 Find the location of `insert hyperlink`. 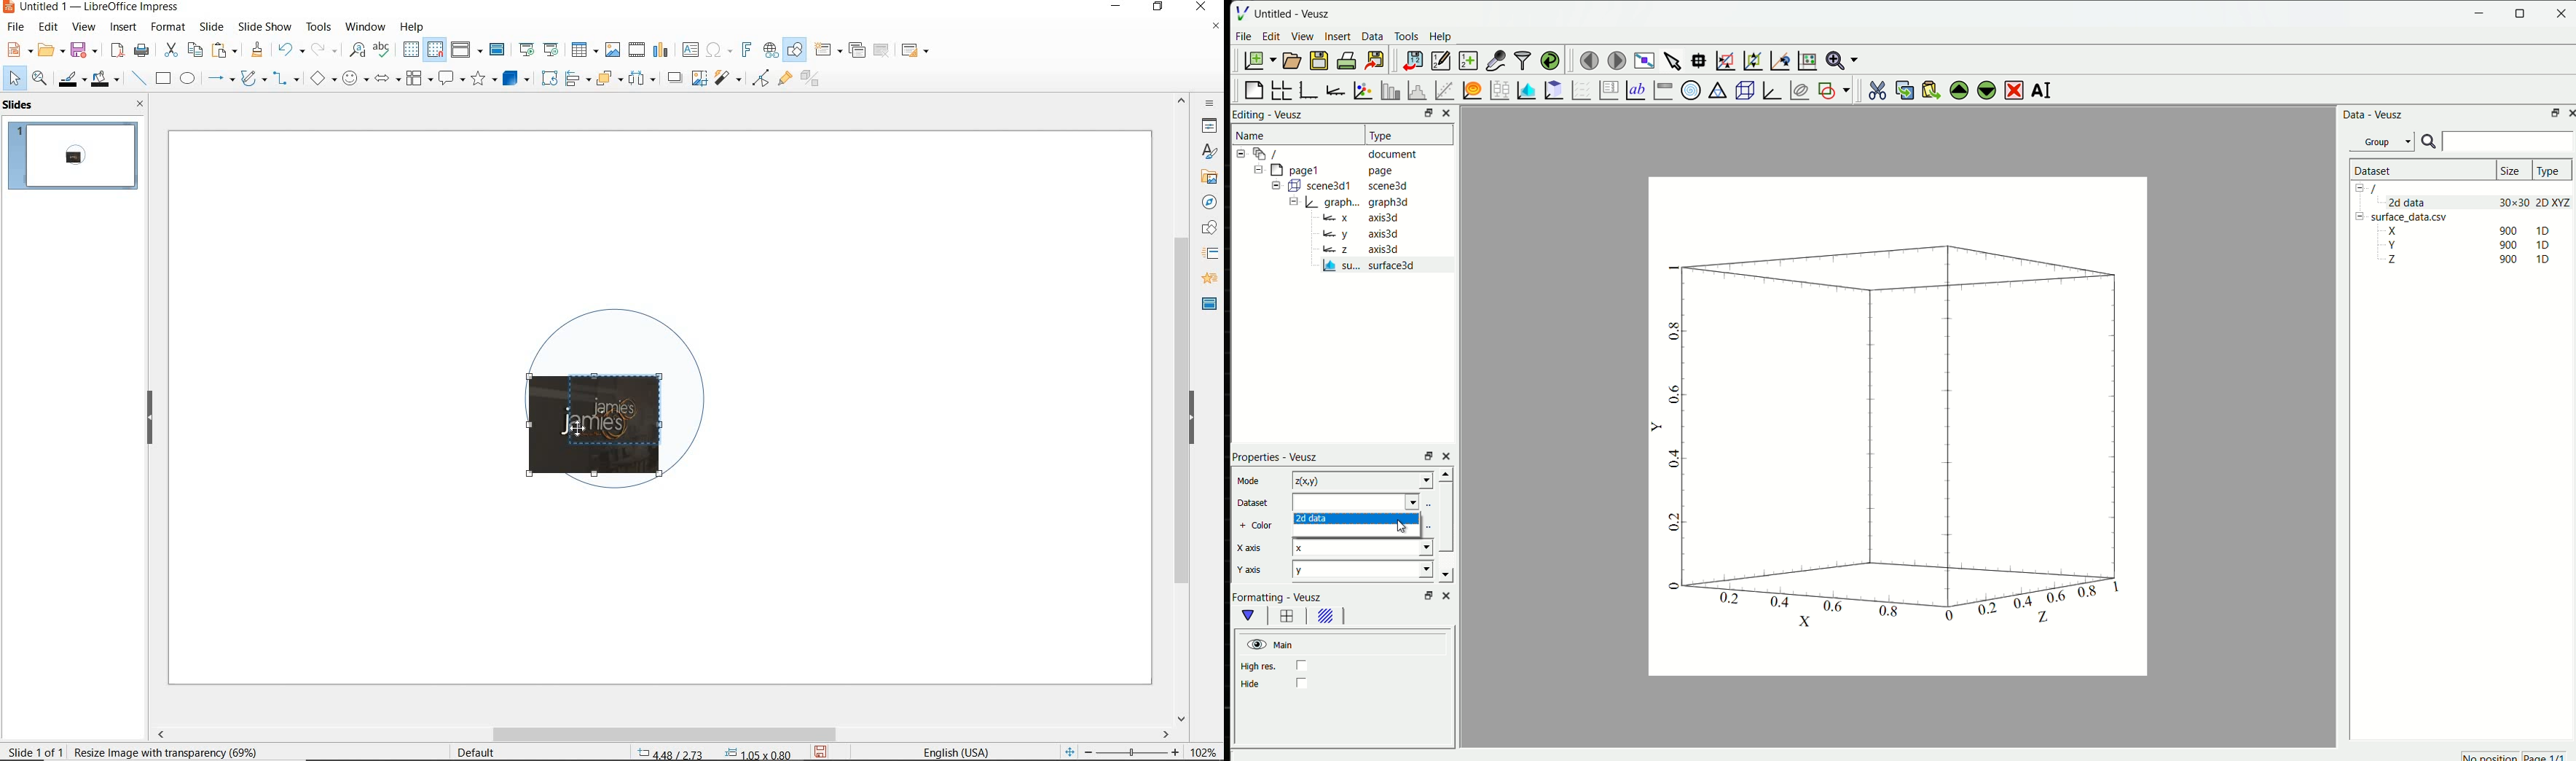

insert hyperlink is located at coordinates (771, 50).